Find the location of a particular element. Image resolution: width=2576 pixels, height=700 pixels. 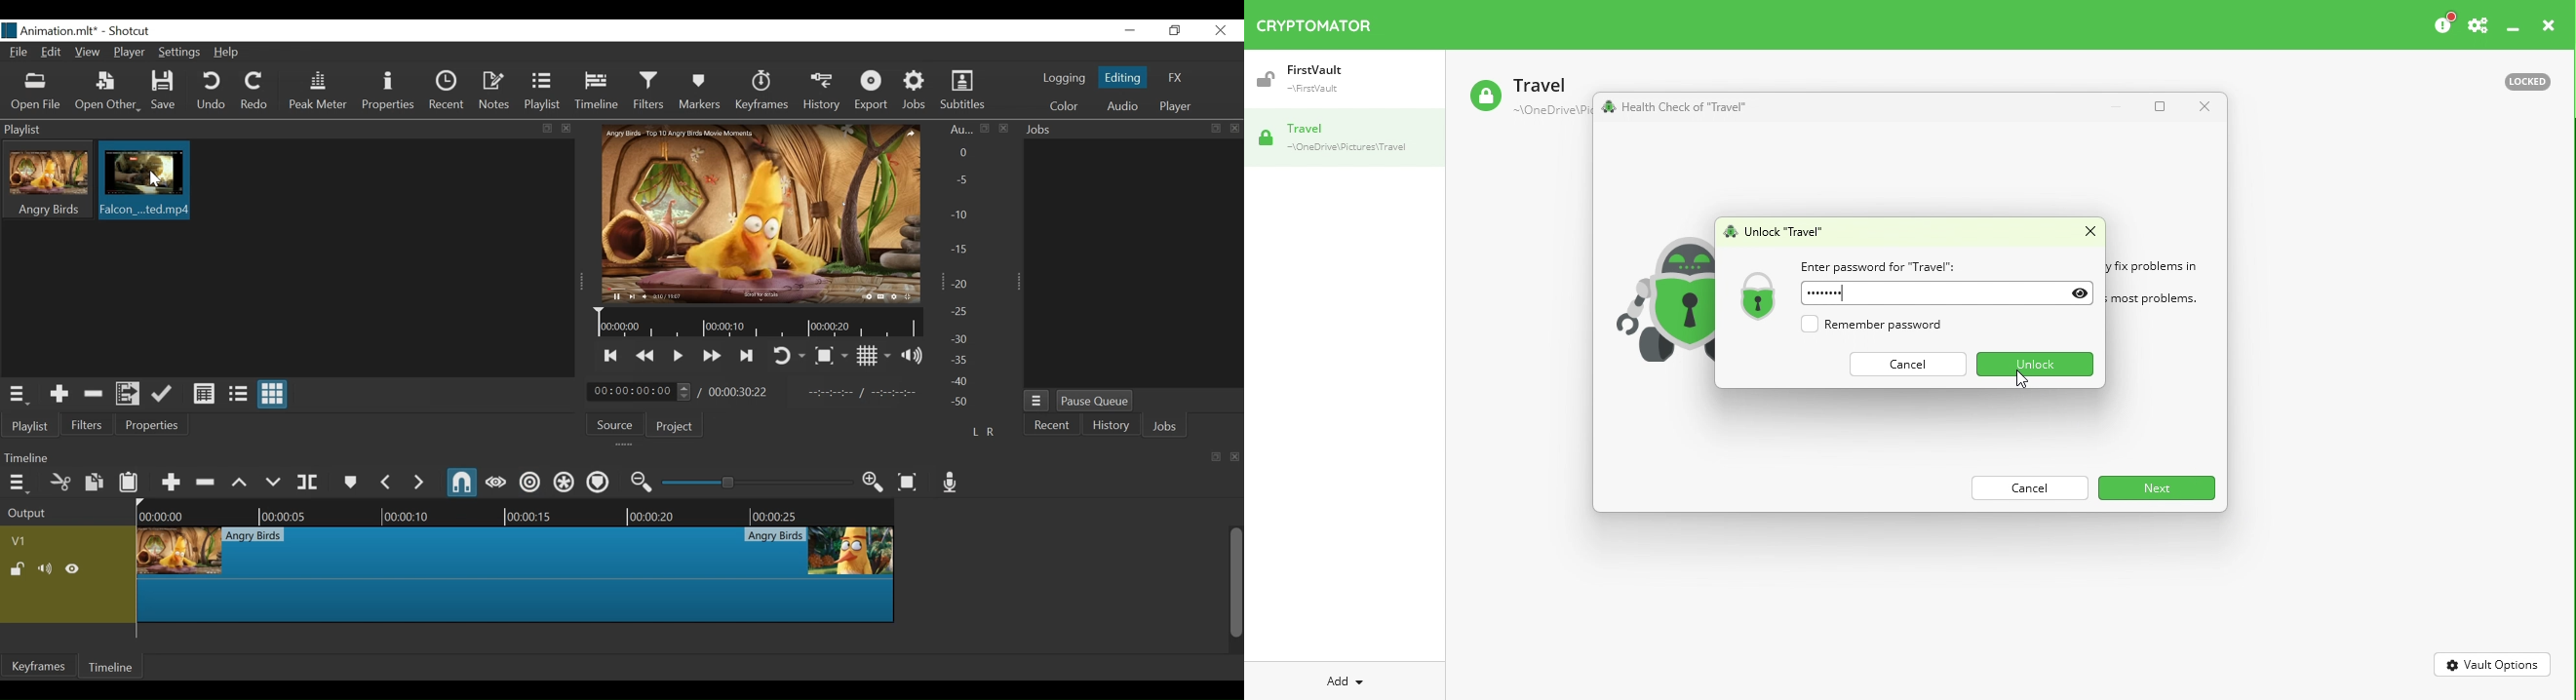

Jobs Panel is located at coordinates (1133, 130).